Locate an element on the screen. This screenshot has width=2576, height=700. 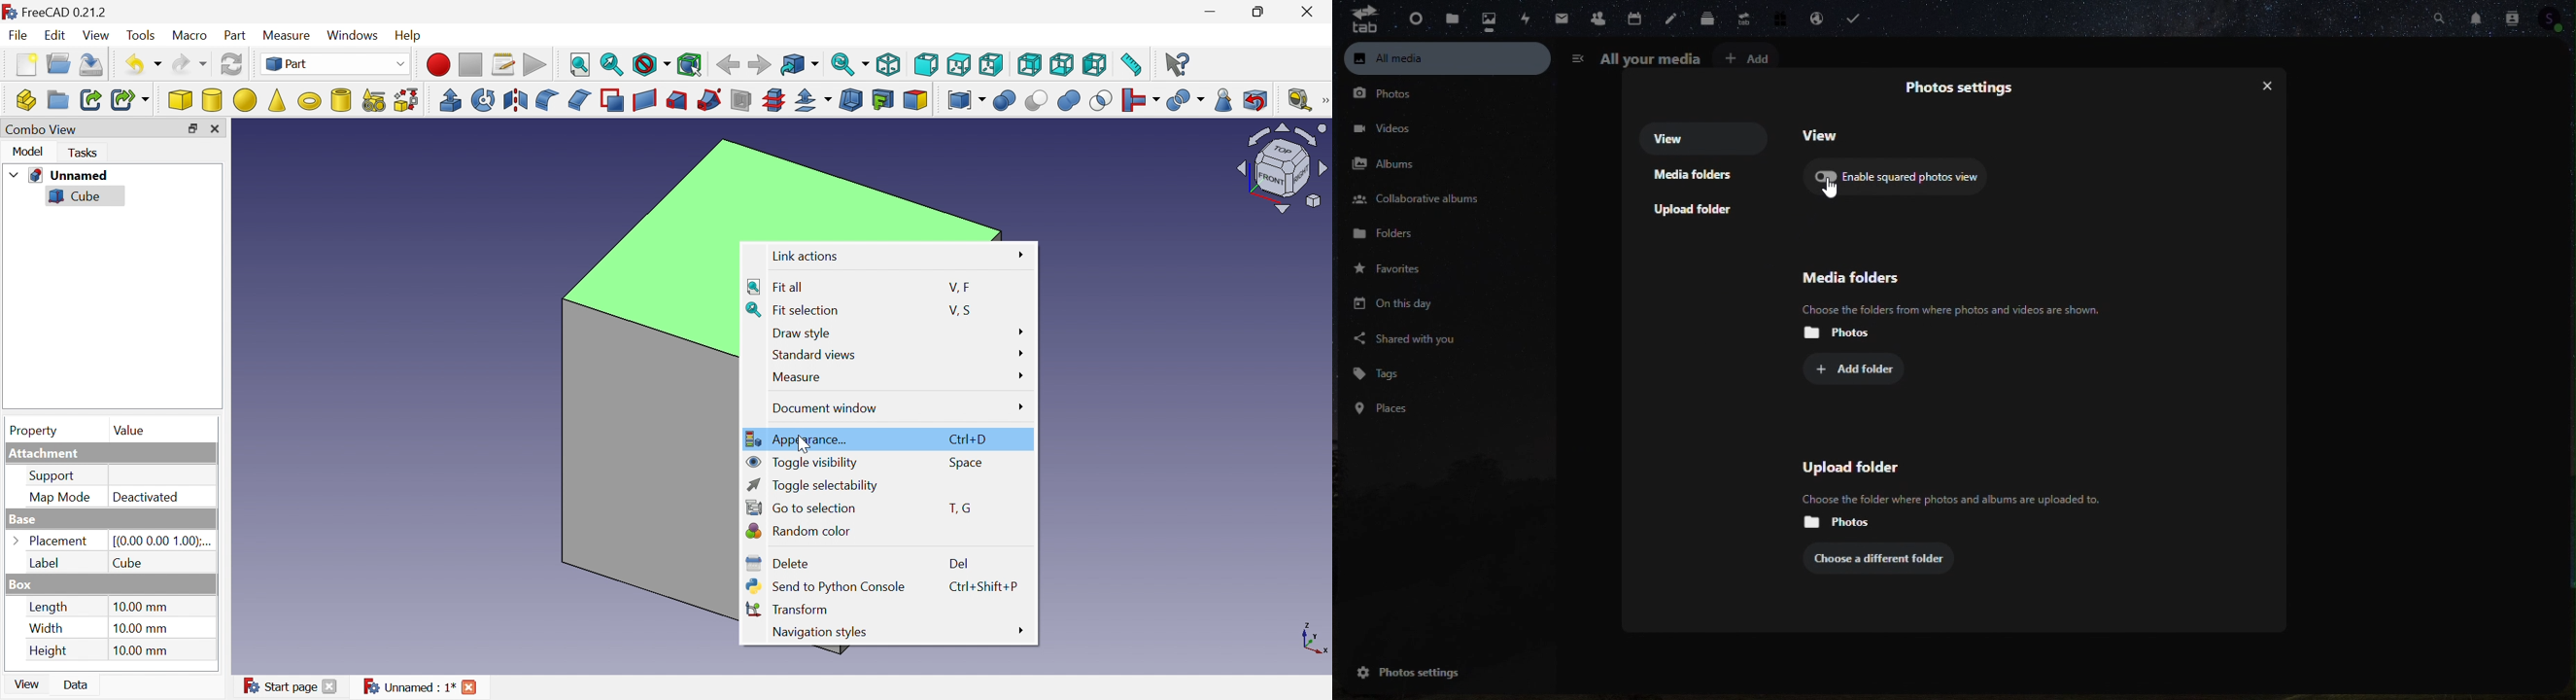
Check geometry is located at coordinates (1224, 101).